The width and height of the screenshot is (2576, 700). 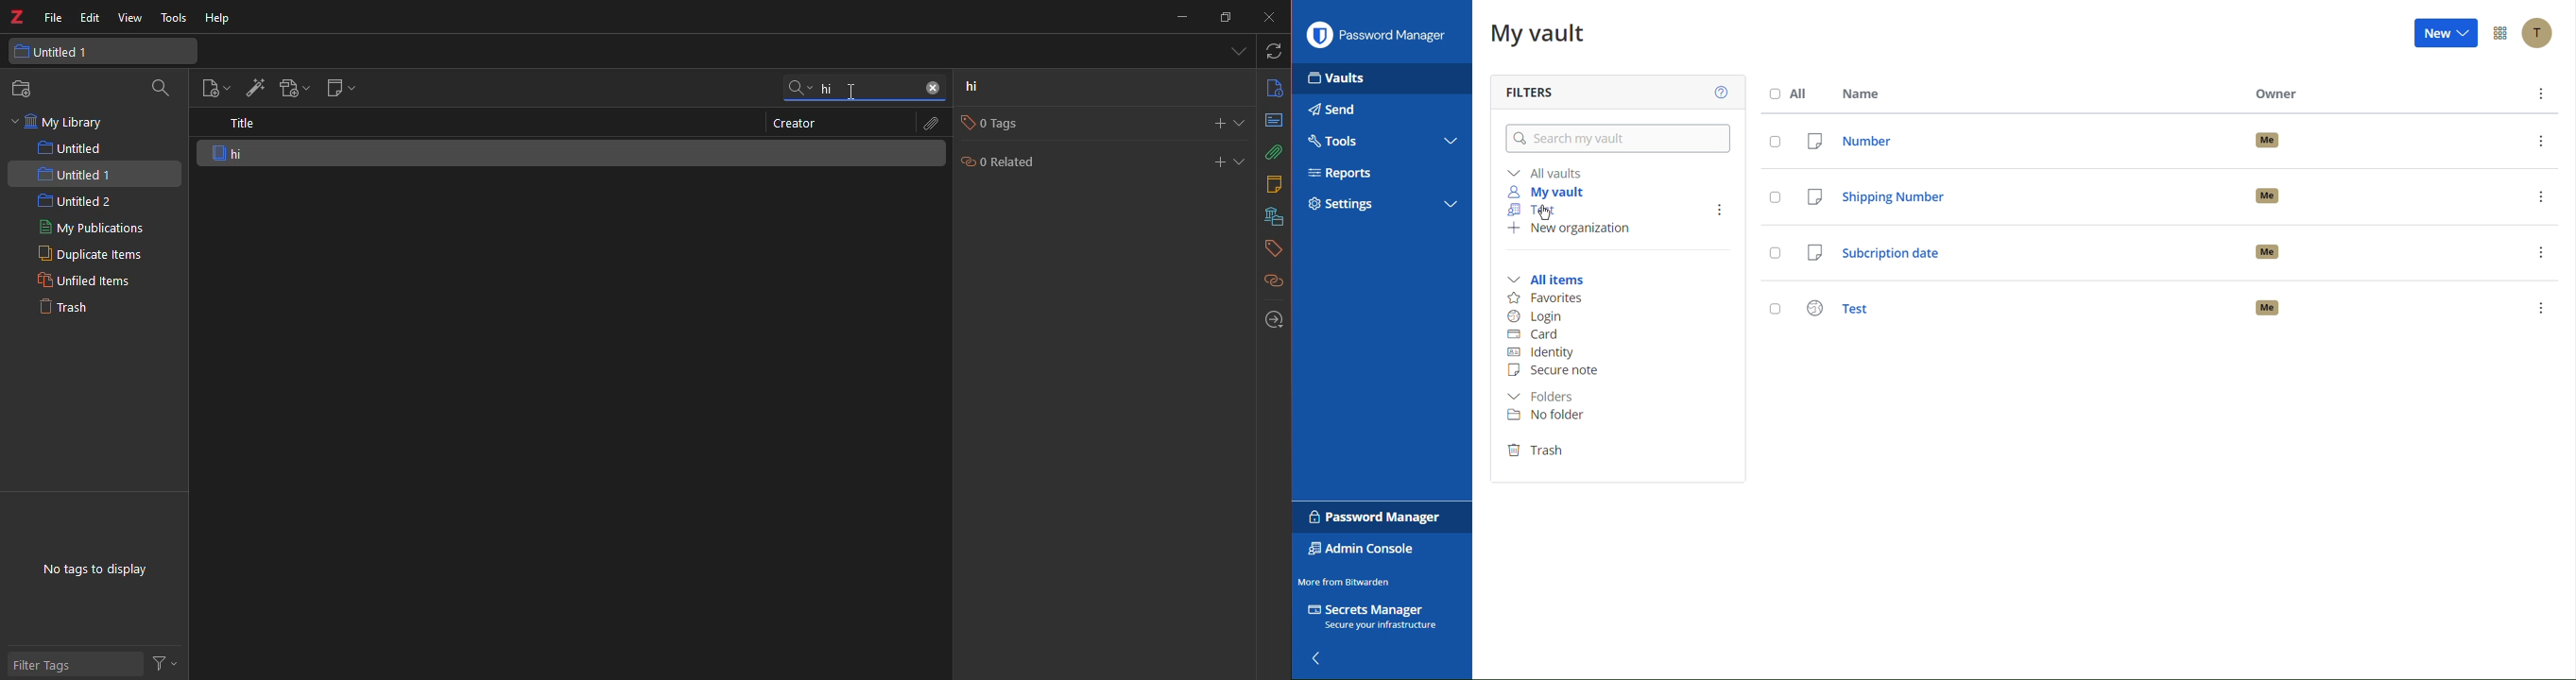 I want to click on locate, so click(x=1270, y=319).